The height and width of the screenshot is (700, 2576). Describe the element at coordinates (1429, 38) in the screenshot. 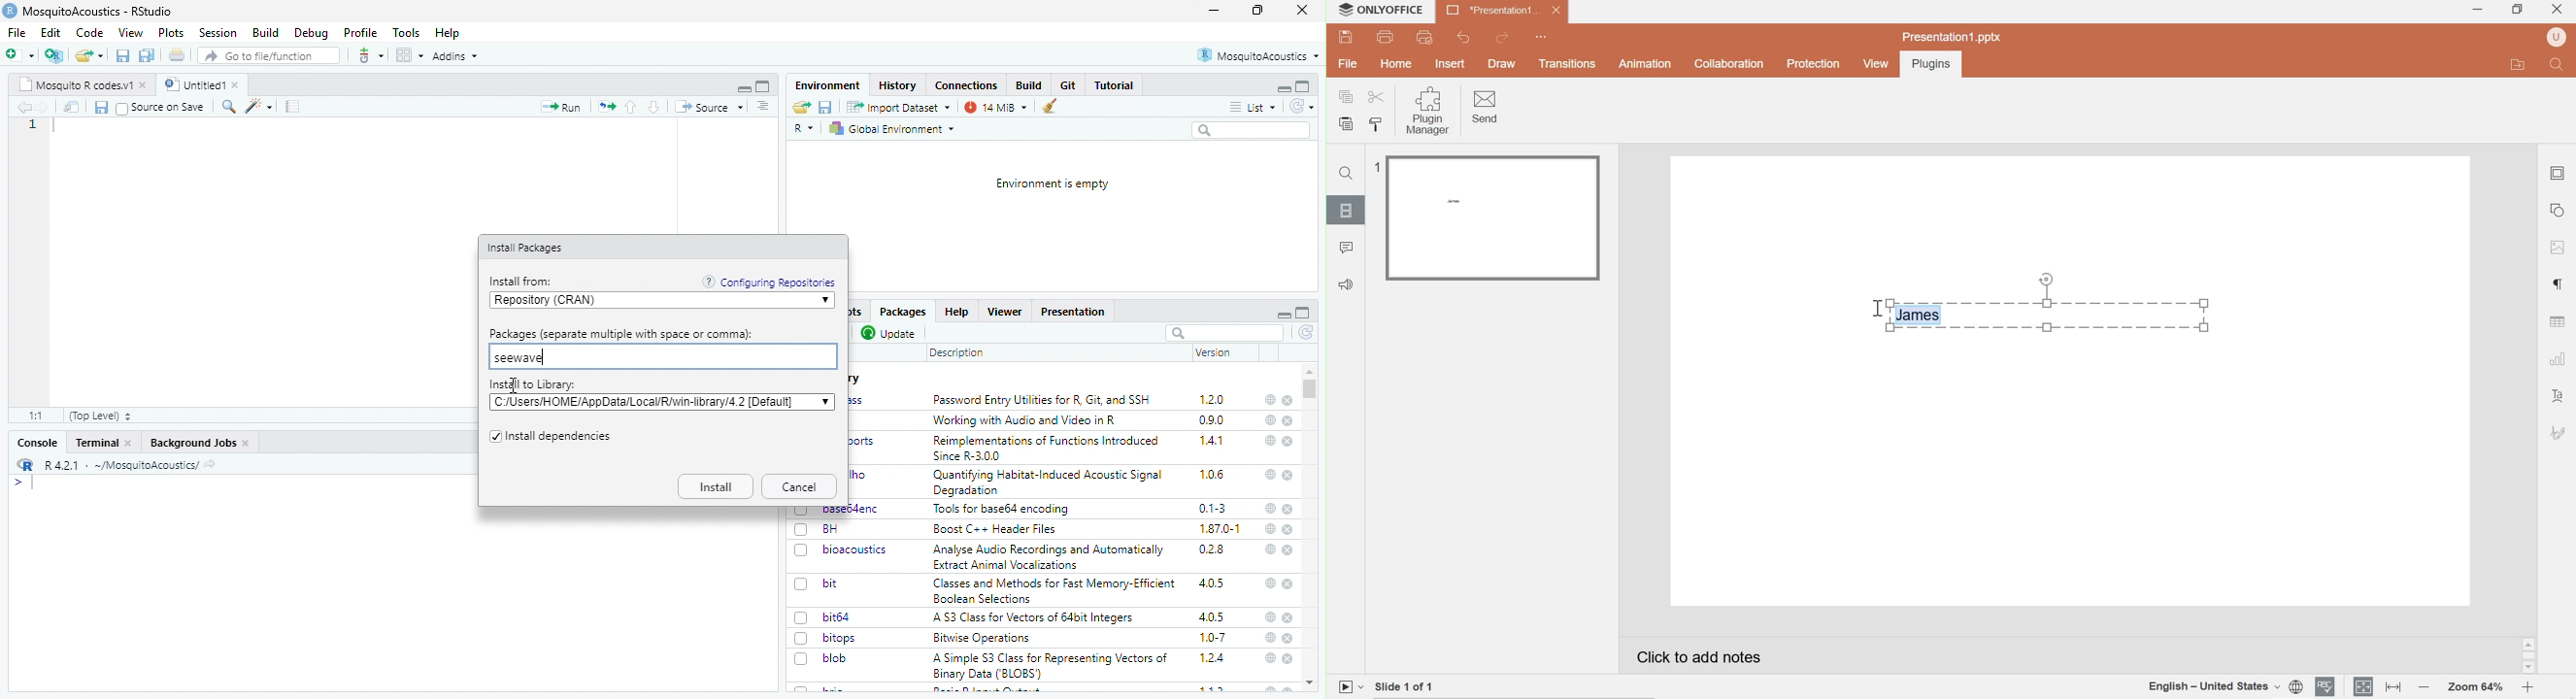

I see `quick print` at that location.